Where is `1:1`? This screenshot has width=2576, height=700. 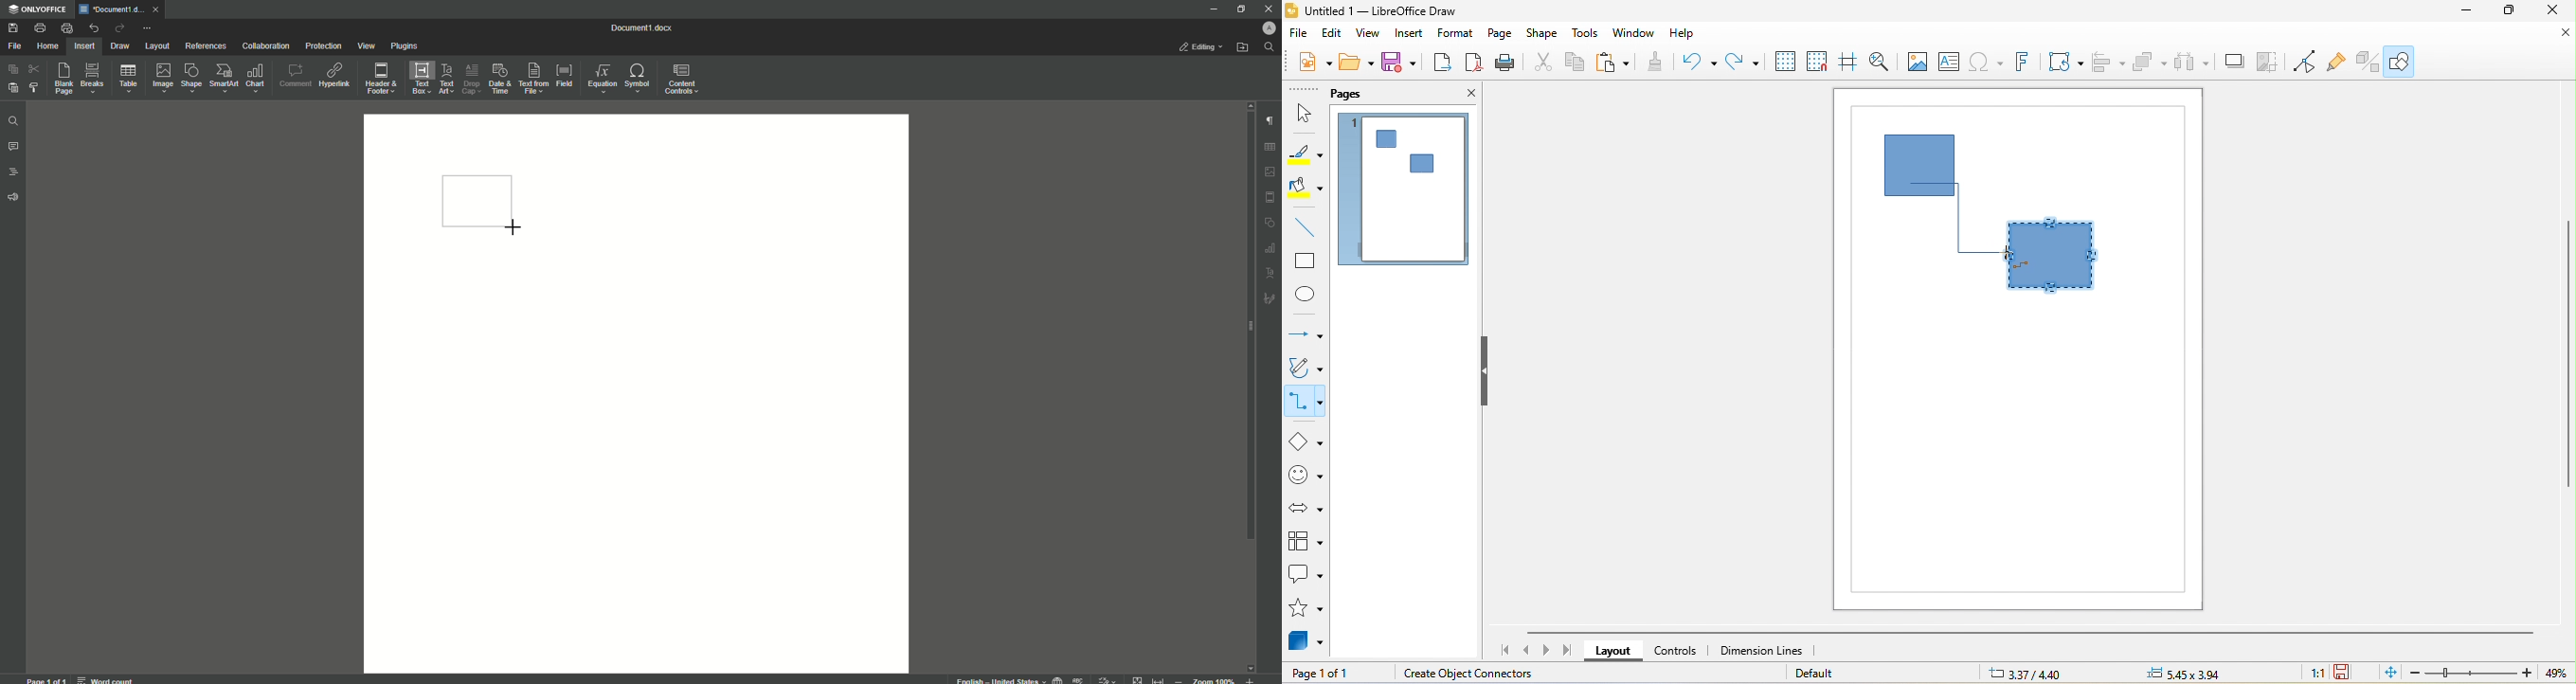
1:1 is located at coordinates (2316, 673).